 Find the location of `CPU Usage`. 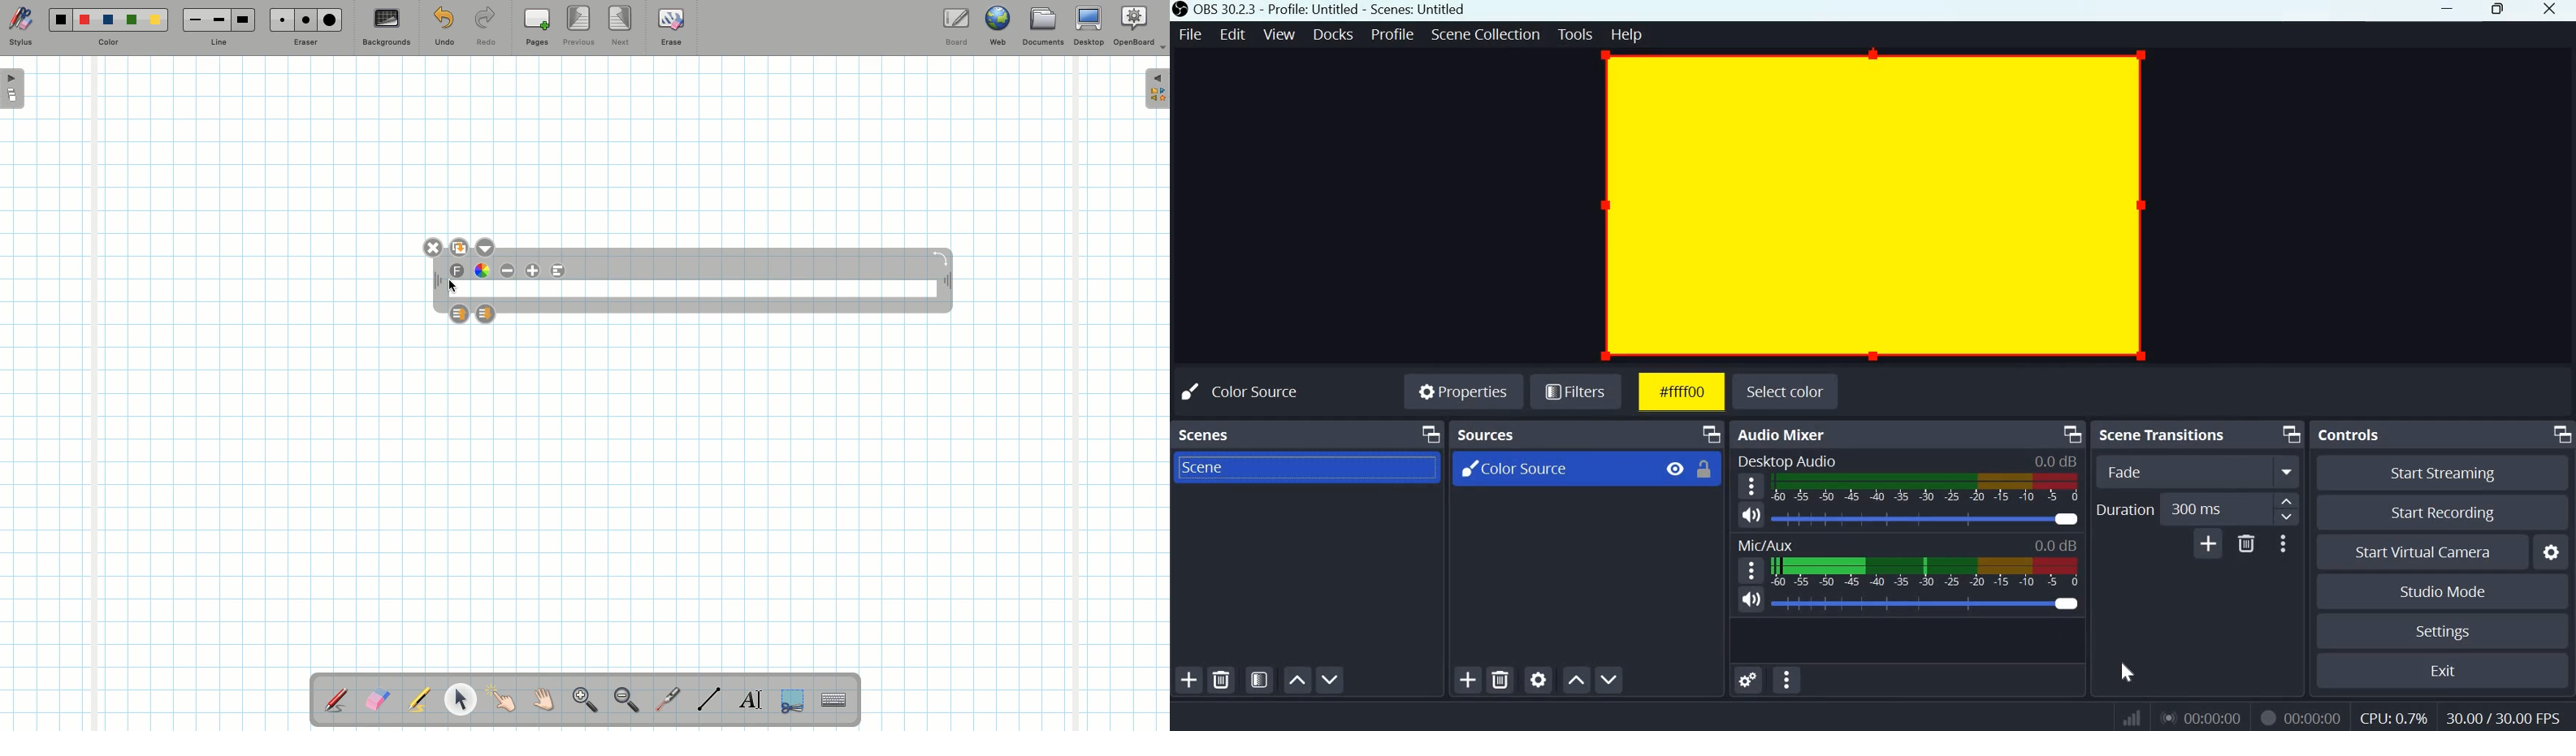

CPU Usage is located at coordinates (2392, 719).